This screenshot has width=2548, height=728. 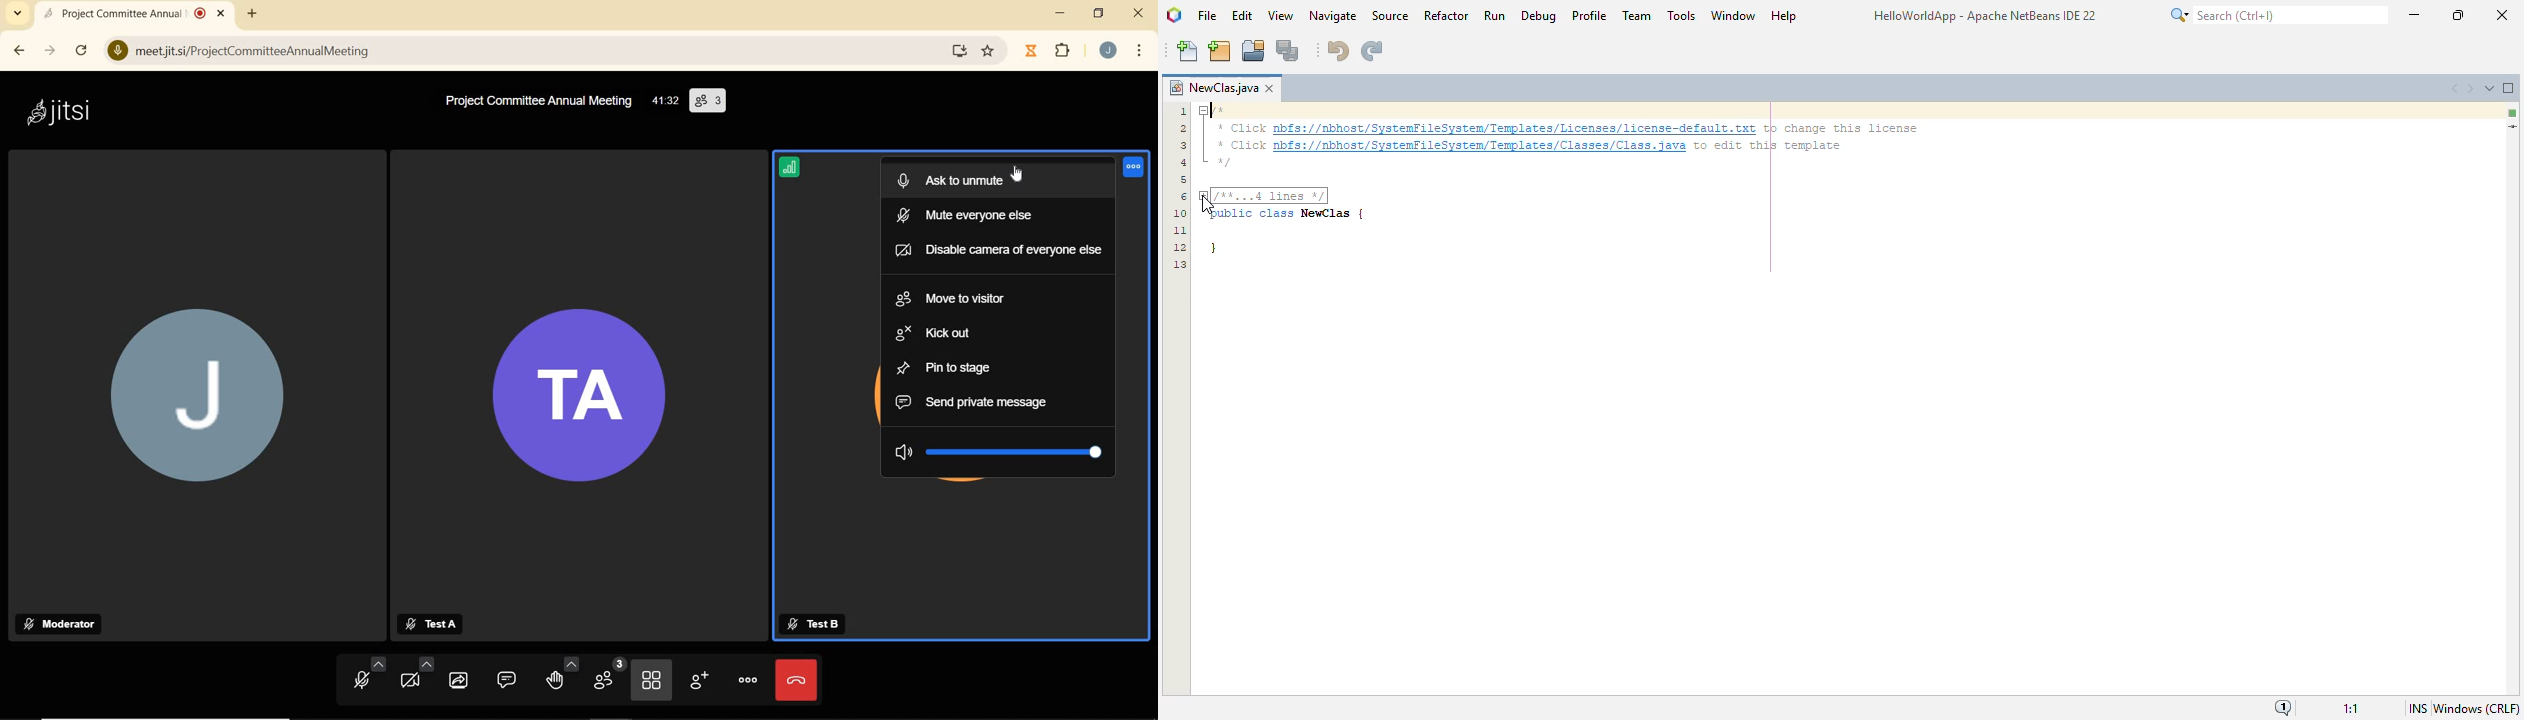 I want to click on DISABLE CAMERA OF EVERYONE ELSE, so click(x=999, y=248).